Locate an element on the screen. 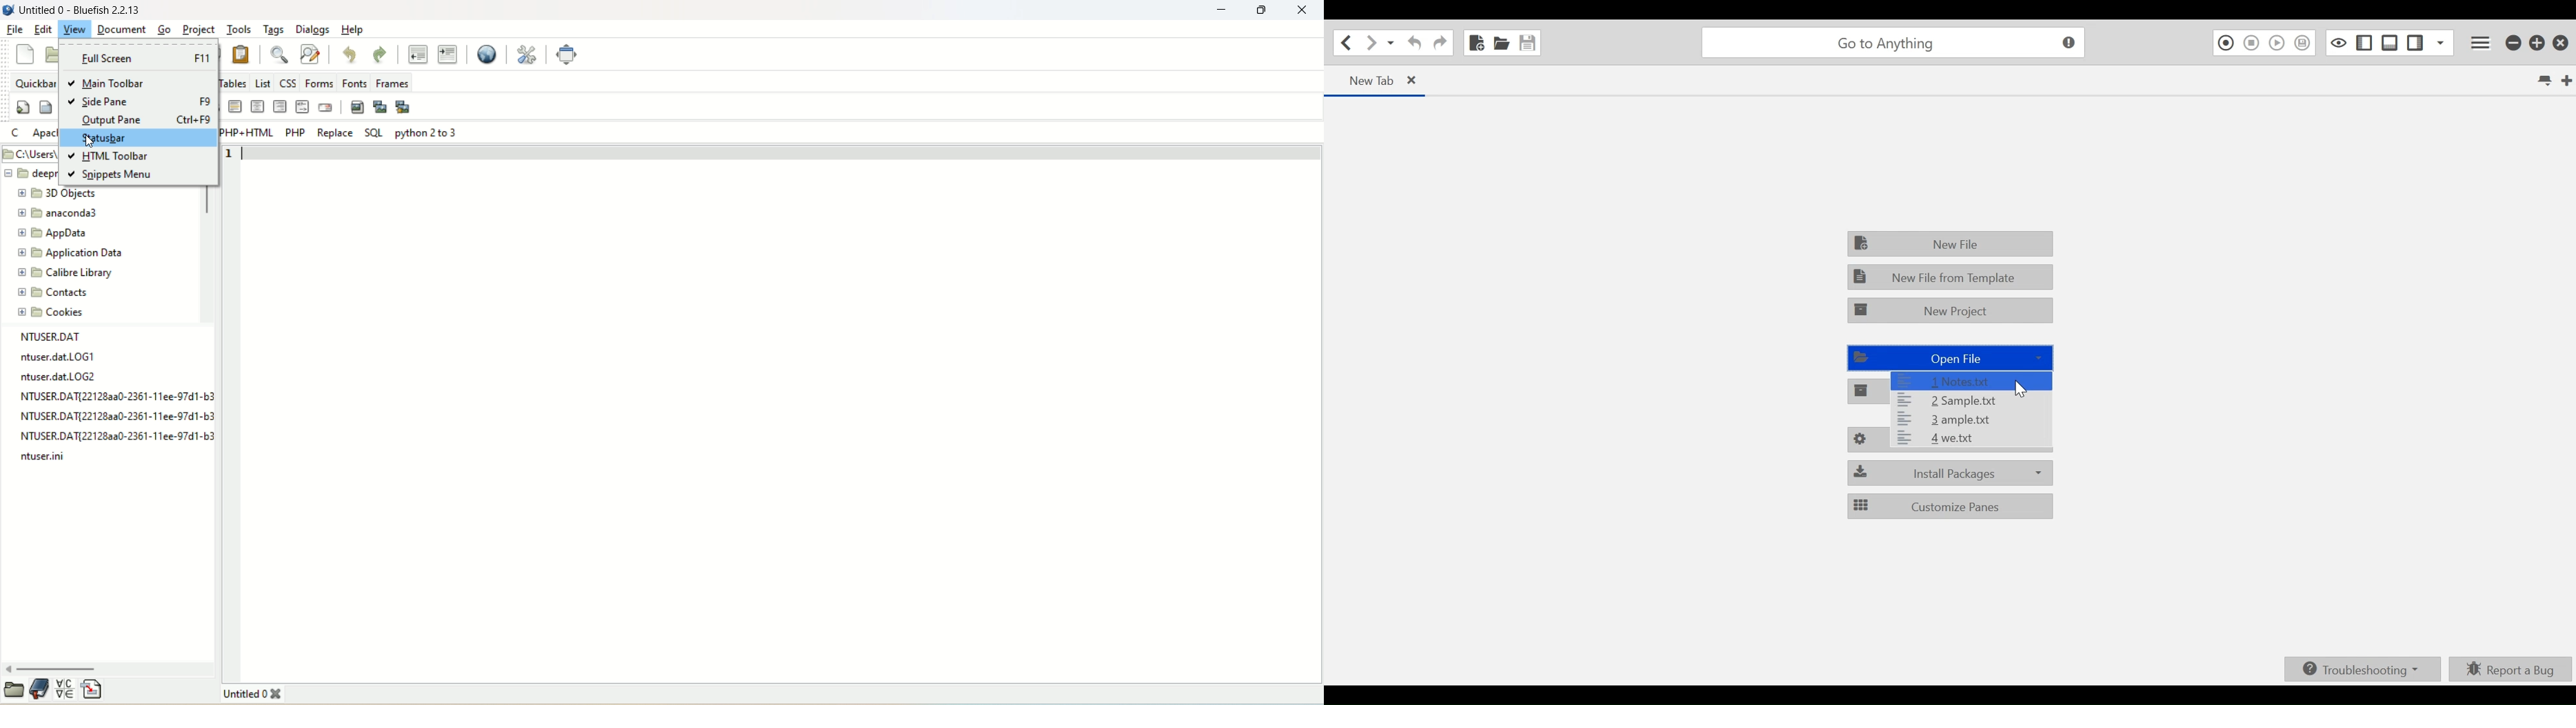 The height and width of the screenshot is (728, 2576). 3D objects is located at coordinates (58, 195).